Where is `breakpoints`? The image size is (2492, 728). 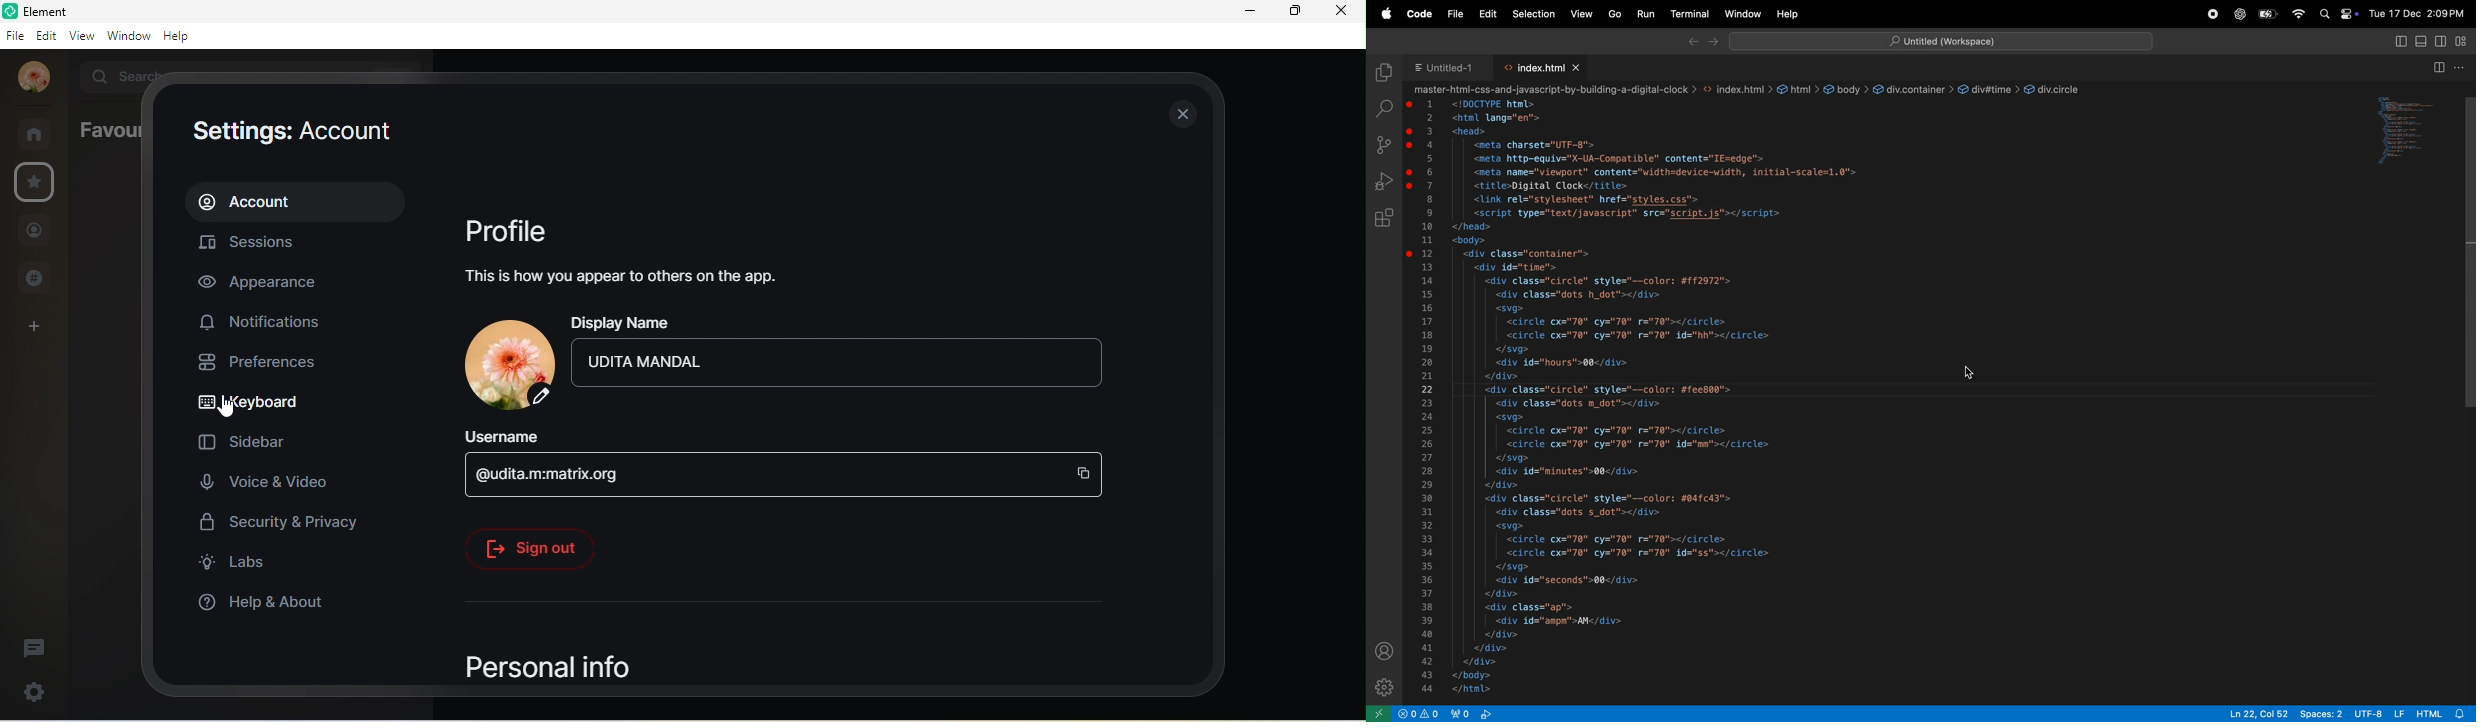
breakpoints is located at coordinates (1410, 179).